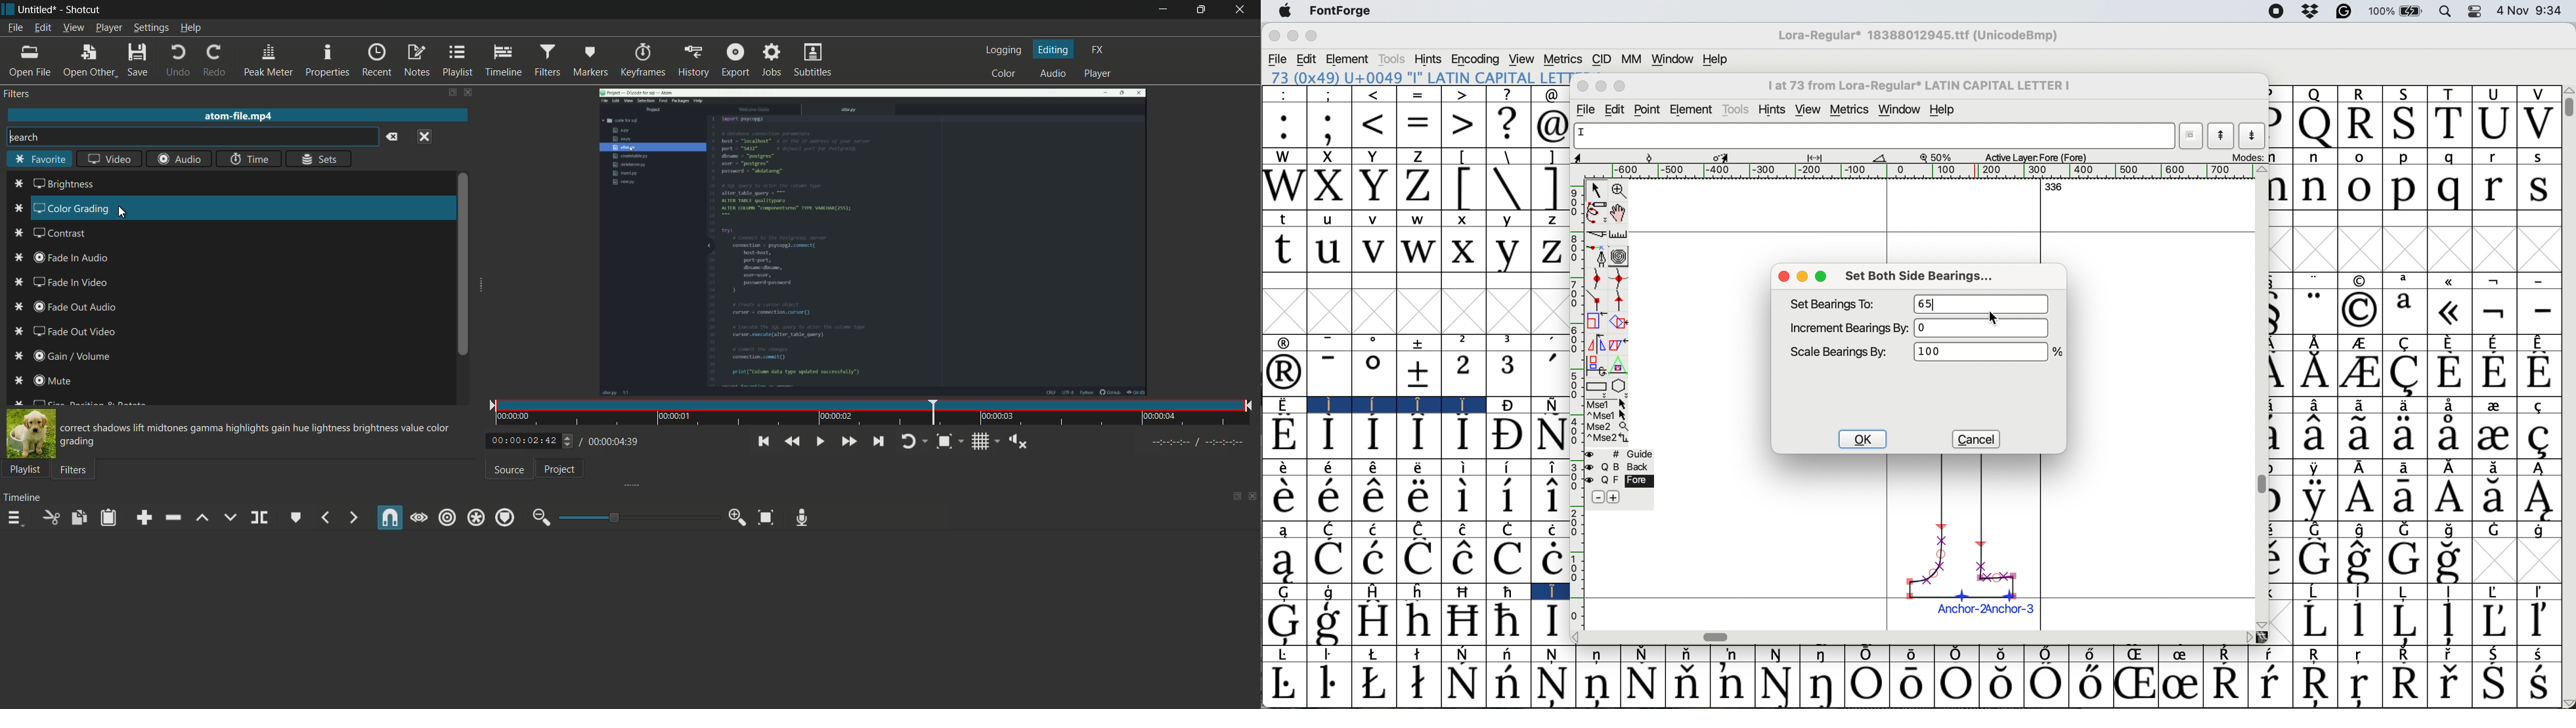  What do you see at coordinates (1422, 221) in the screenshot?
I see `w` at bounding box center [1422, 221].